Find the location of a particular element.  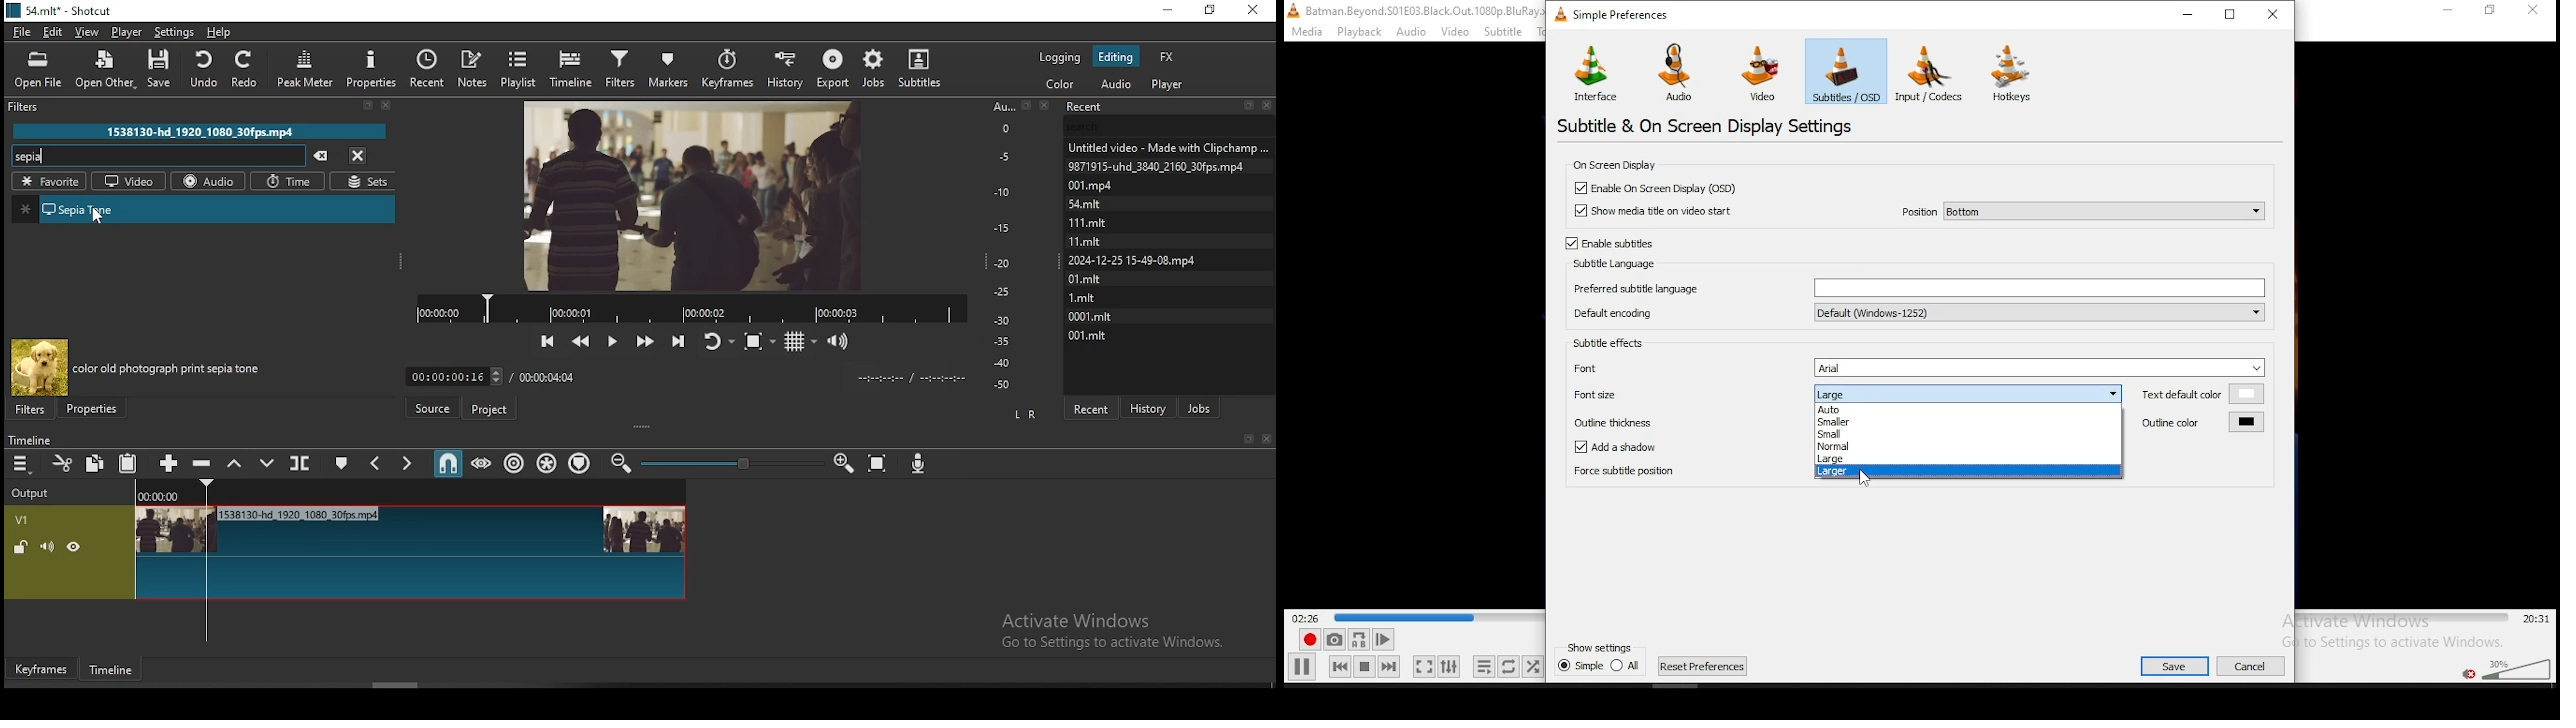

default encoding Default (Windows-1252) is located at coordinates (1918, 312).